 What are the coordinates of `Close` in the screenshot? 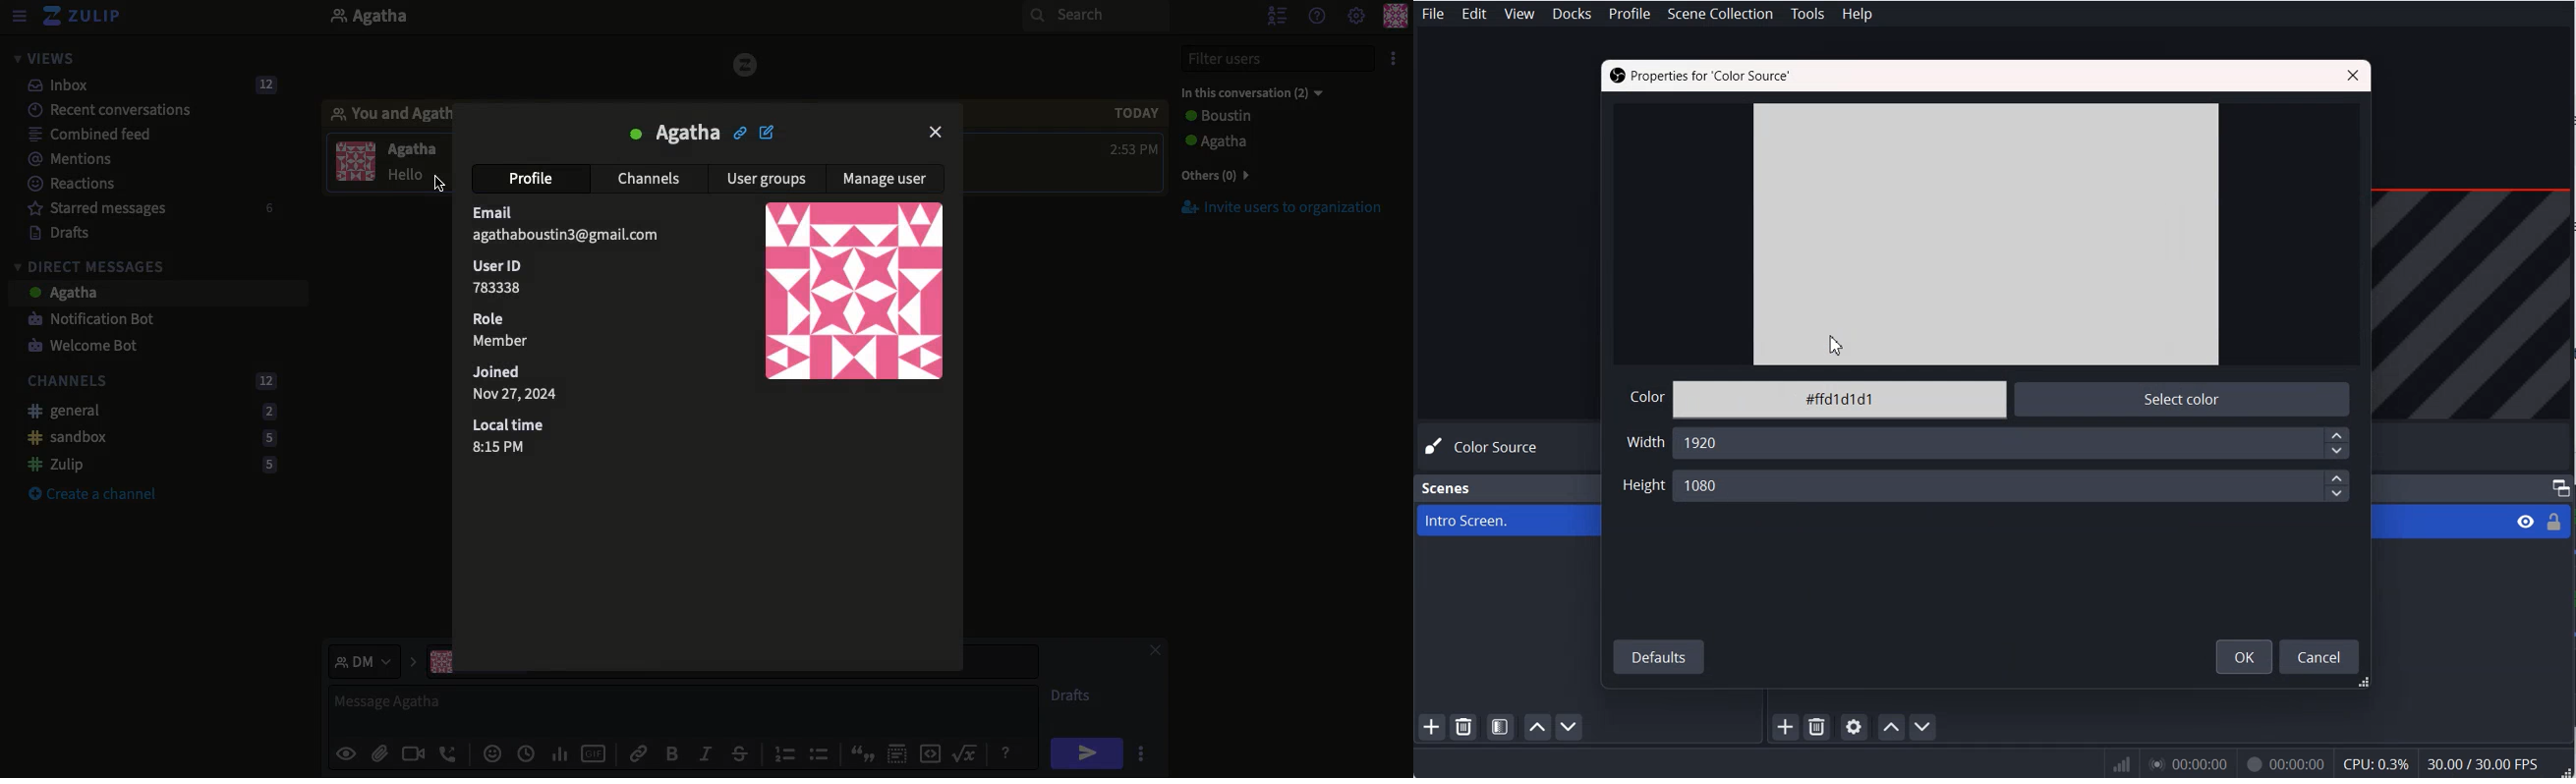 It's located at (2355, 74).